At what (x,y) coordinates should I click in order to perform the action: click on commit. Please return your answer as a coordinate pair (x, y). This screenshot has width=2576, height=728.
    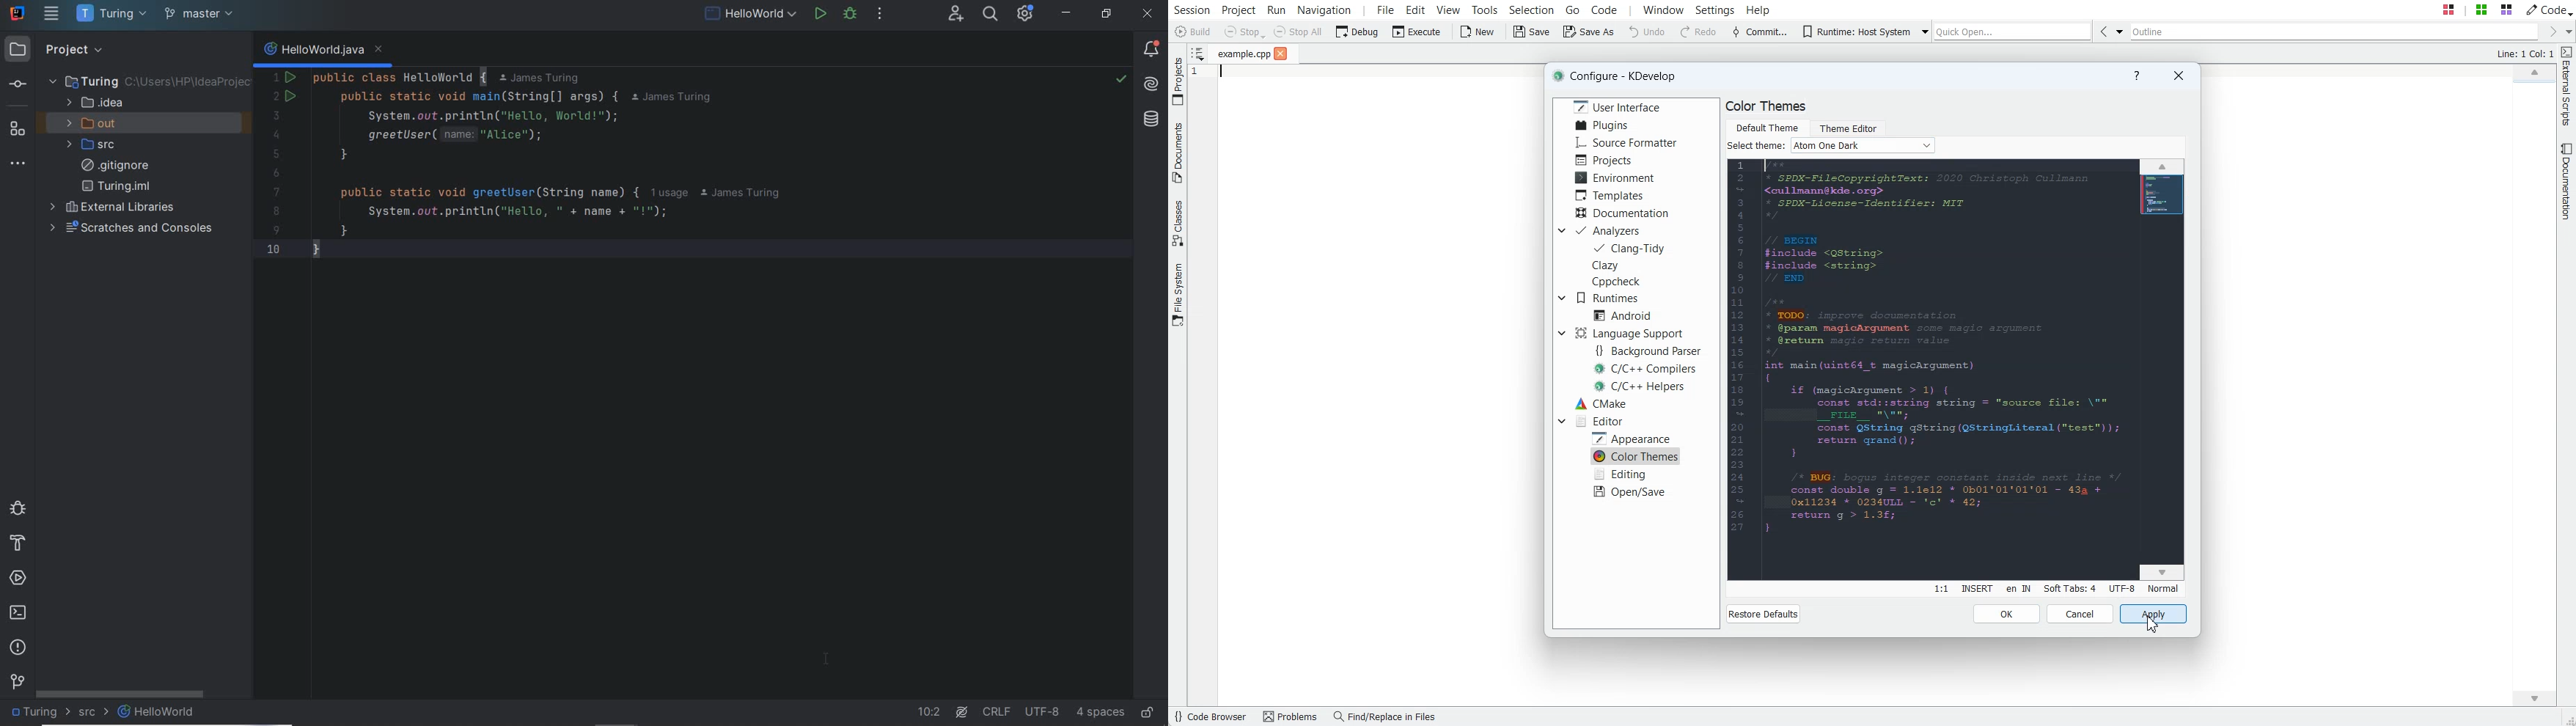
    Looking at the image, I should click on (17, 86).